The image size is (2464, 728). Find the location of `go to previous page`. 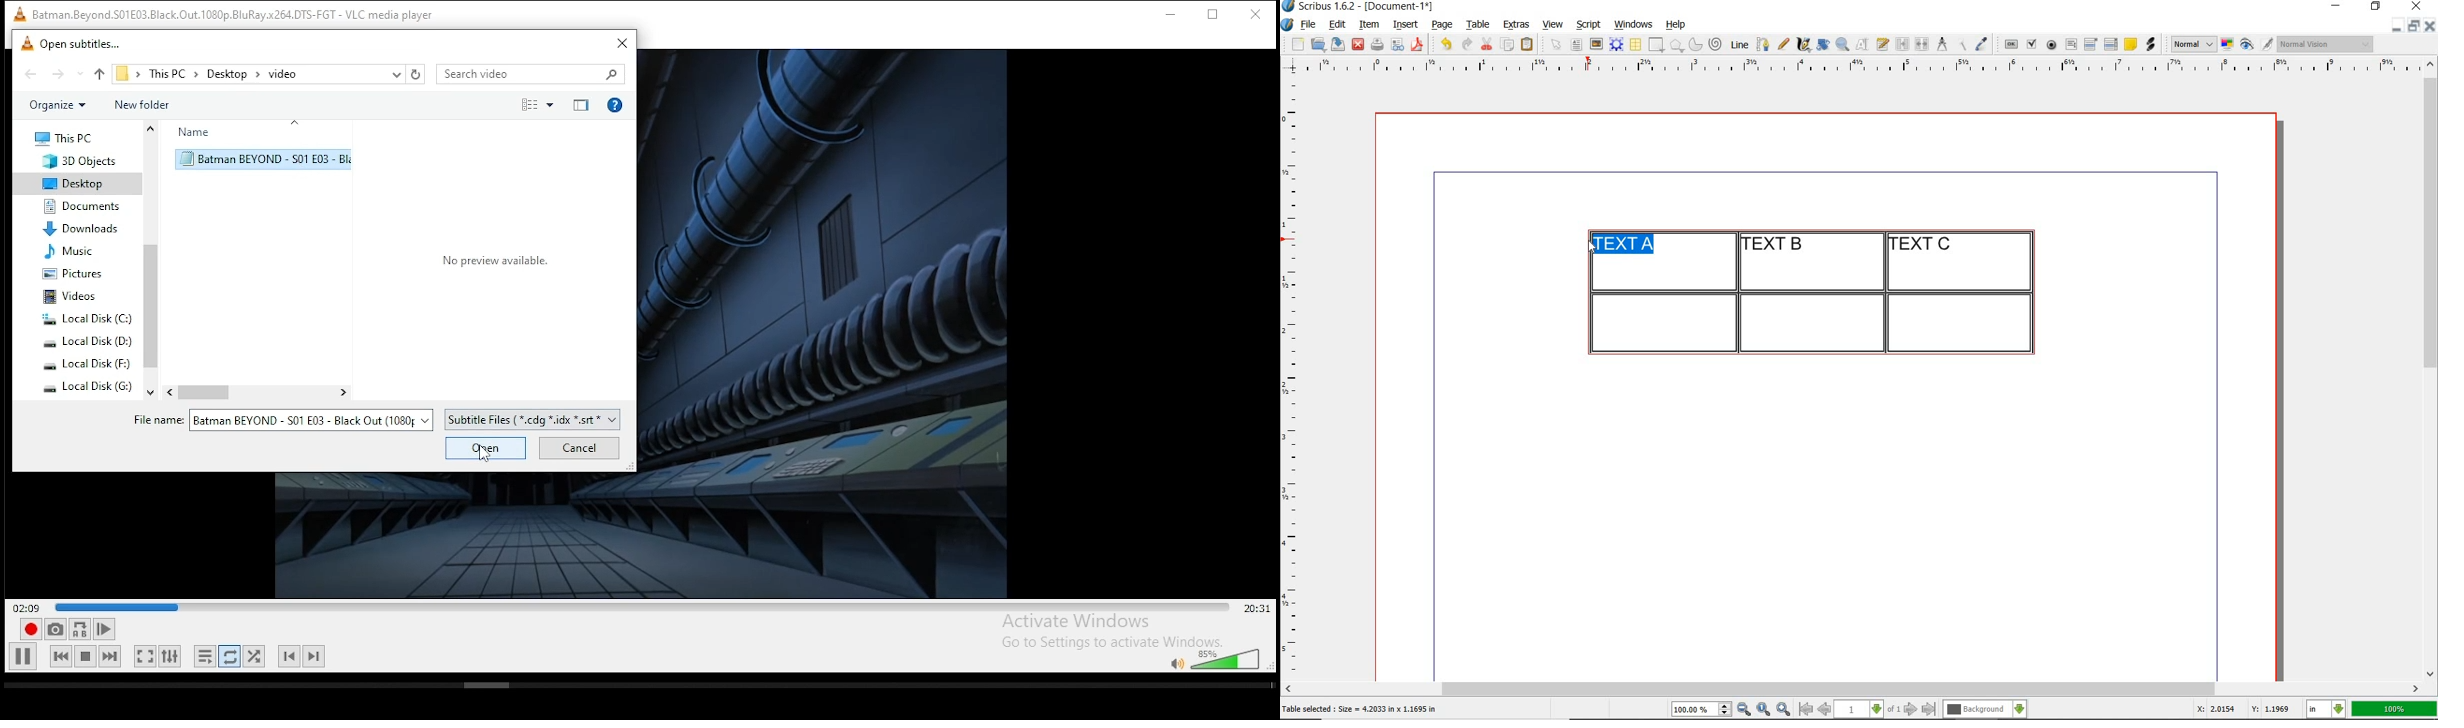

go to previous page is located at coordinates (1824, 710).